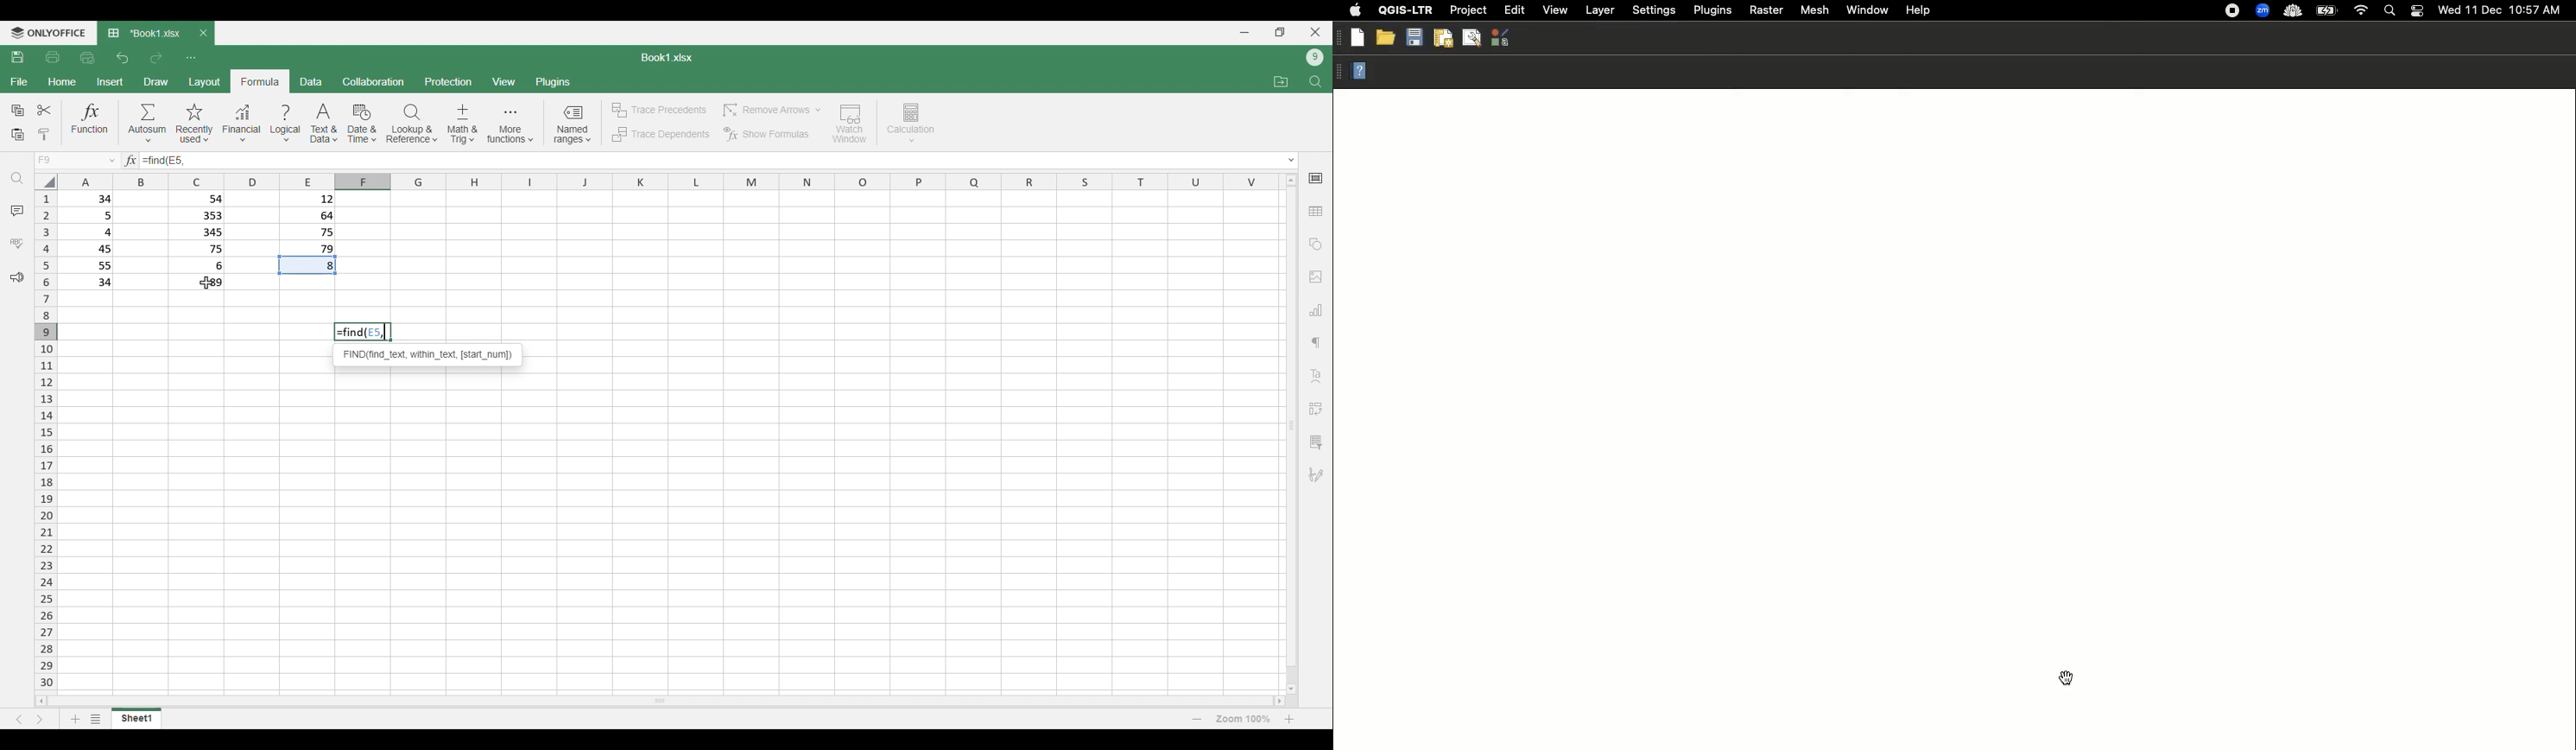  Describe the element at coordinates (286, 124) in the screenshot. I see `Logical` at that location.